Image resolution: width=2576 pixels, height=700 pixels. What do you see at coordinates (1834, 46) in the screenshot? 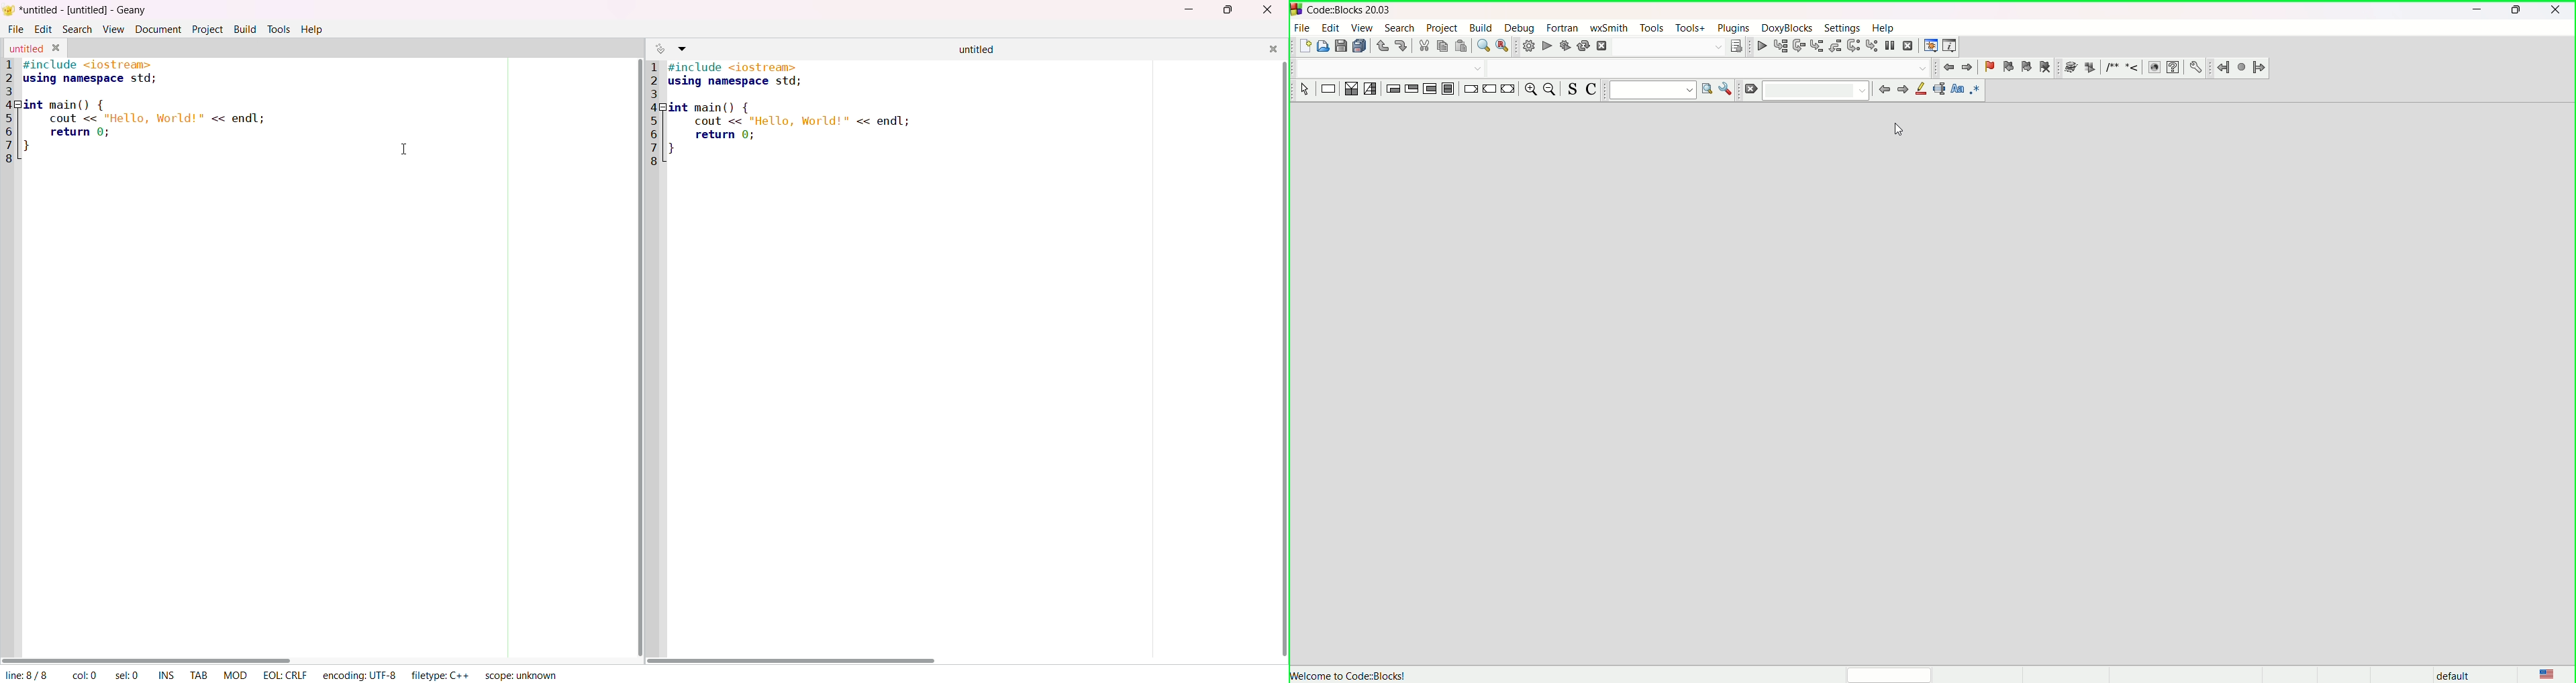
I see `step out` at bounding box center [1834, 46].